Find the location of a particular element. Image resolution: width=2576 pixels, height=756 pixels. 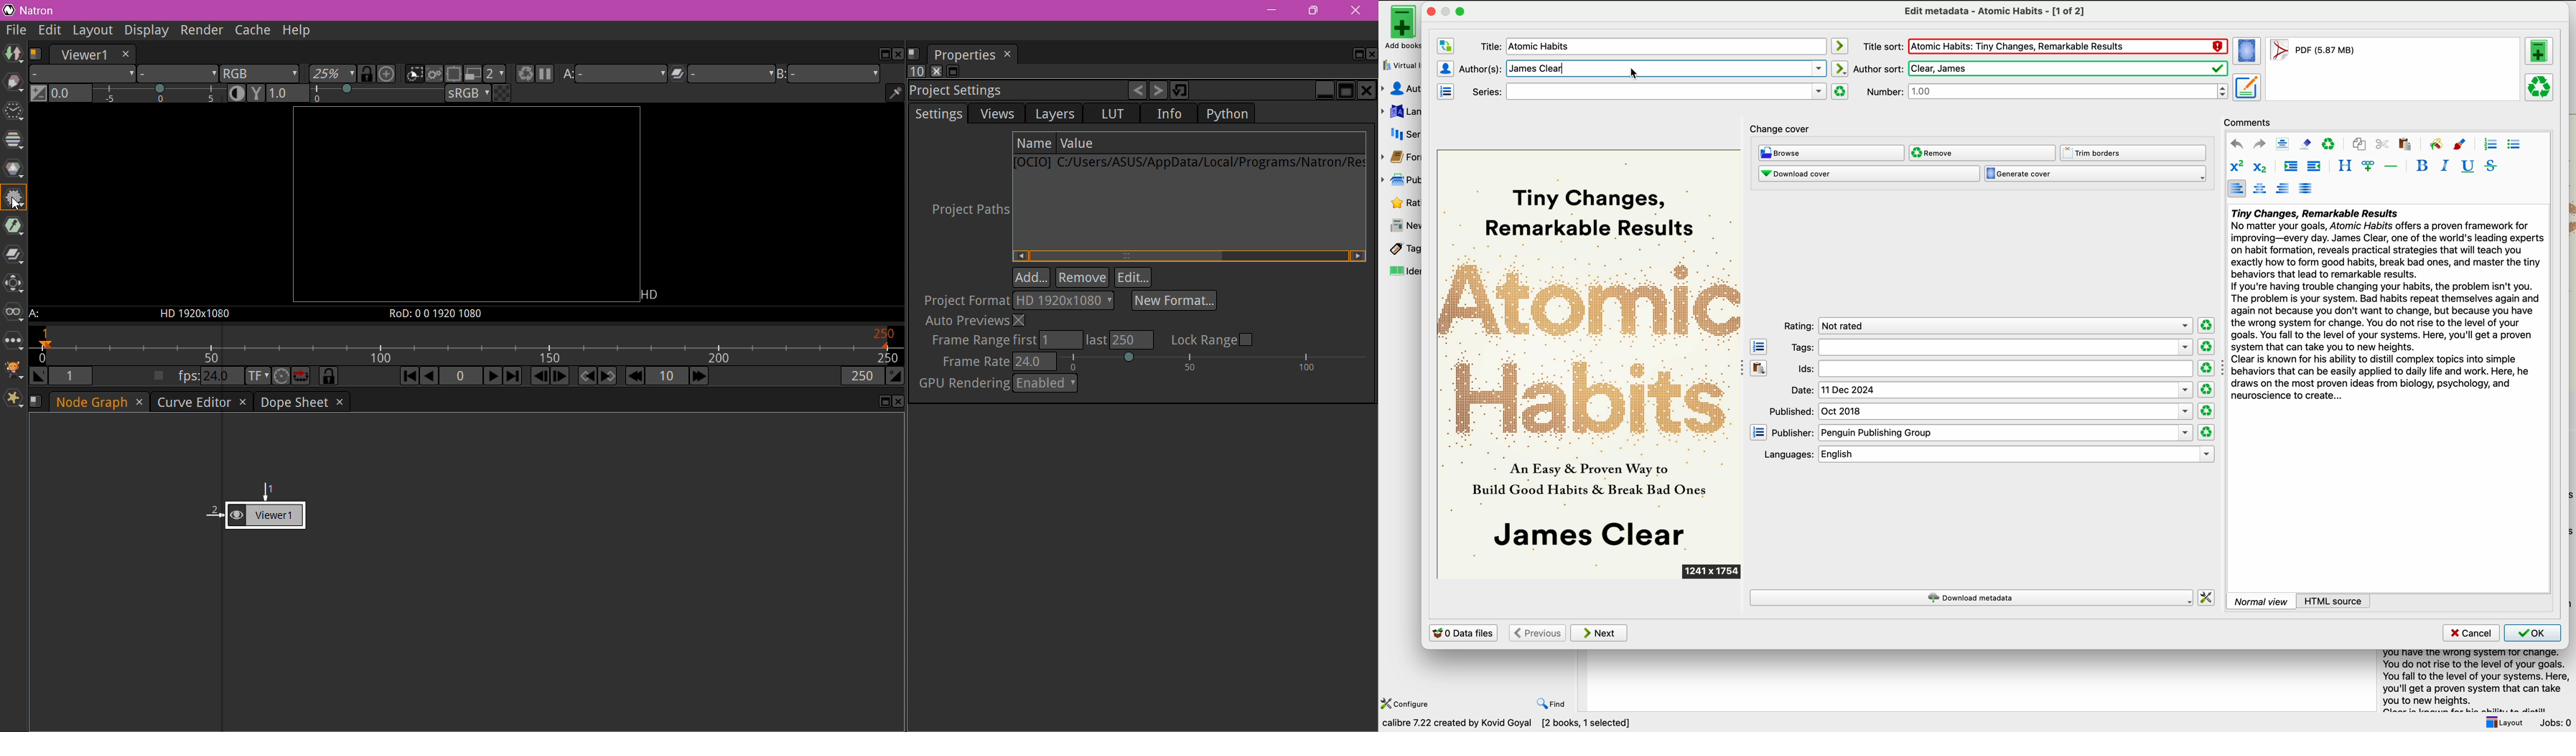

previous is located at coordinates (1536, 633).